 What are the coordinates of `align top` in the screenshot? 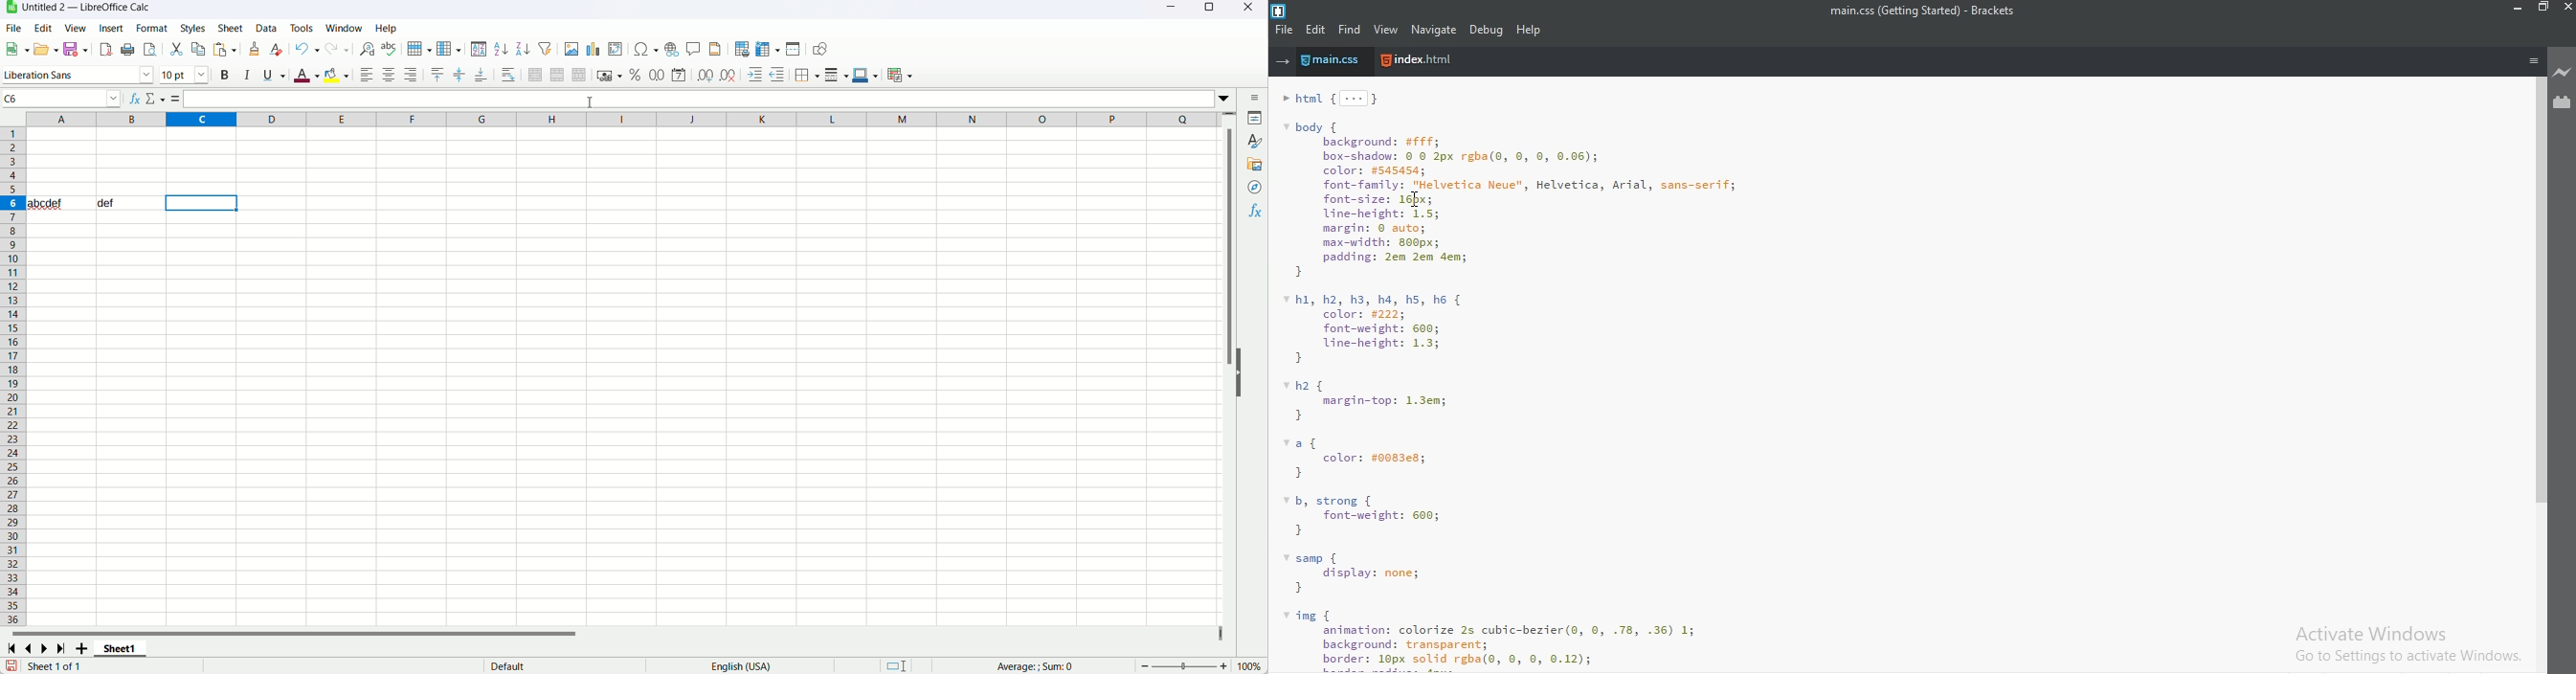 It's located at (438, 75).